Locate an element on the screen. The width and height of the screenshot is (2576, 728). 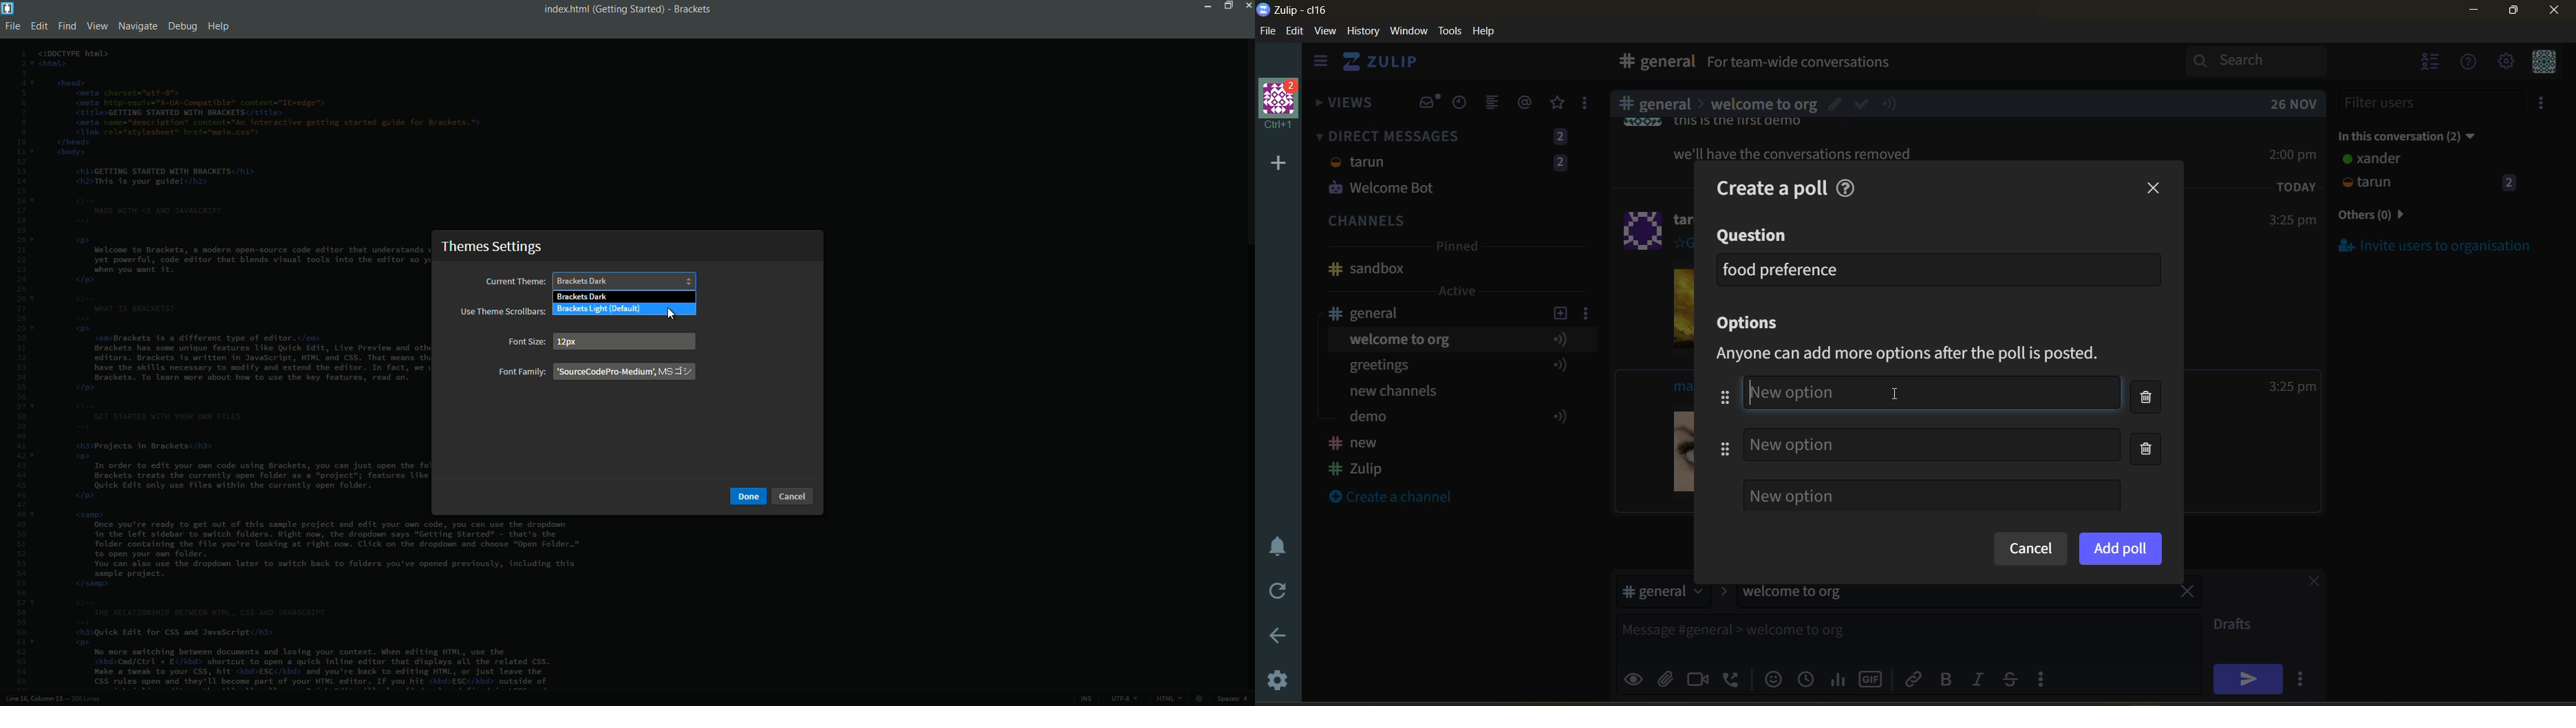
brackets dark is located at coordinates (582, 296).